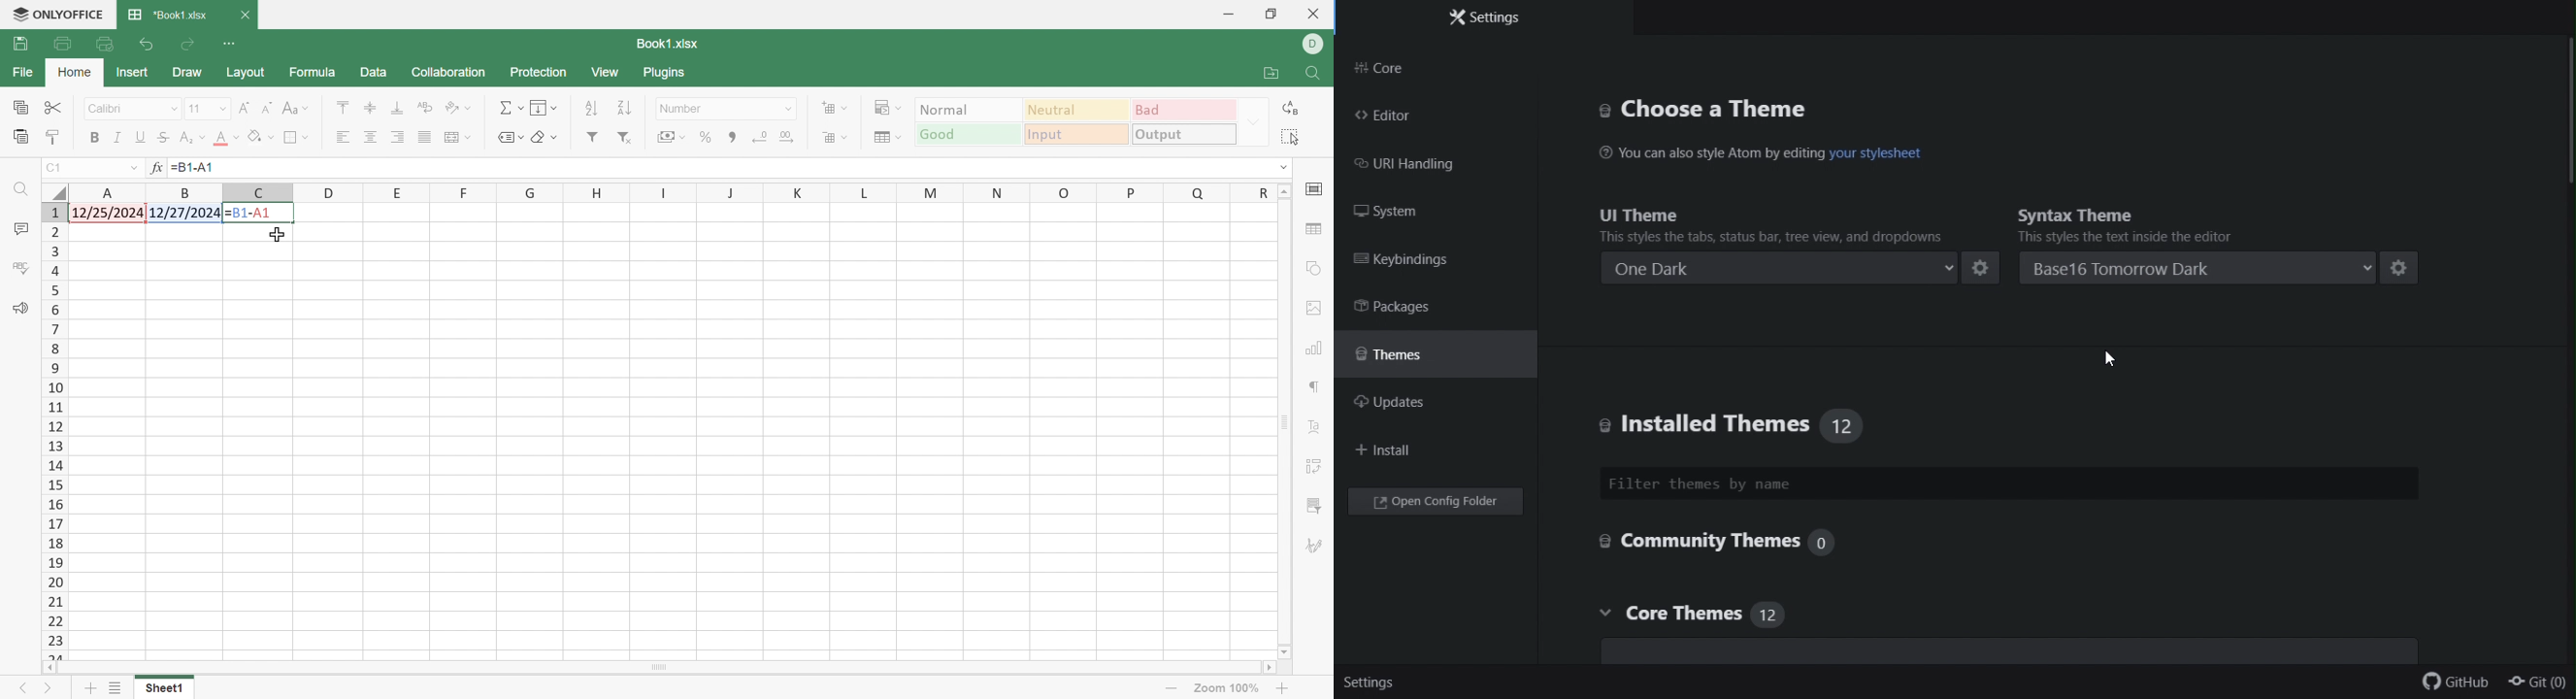 Image resolution: width=2576 pixels, height=700 pixels. What do you see at coordinates (1314, 73) in the screenshot?
I see `Find` at bounding box center [1314, 73].